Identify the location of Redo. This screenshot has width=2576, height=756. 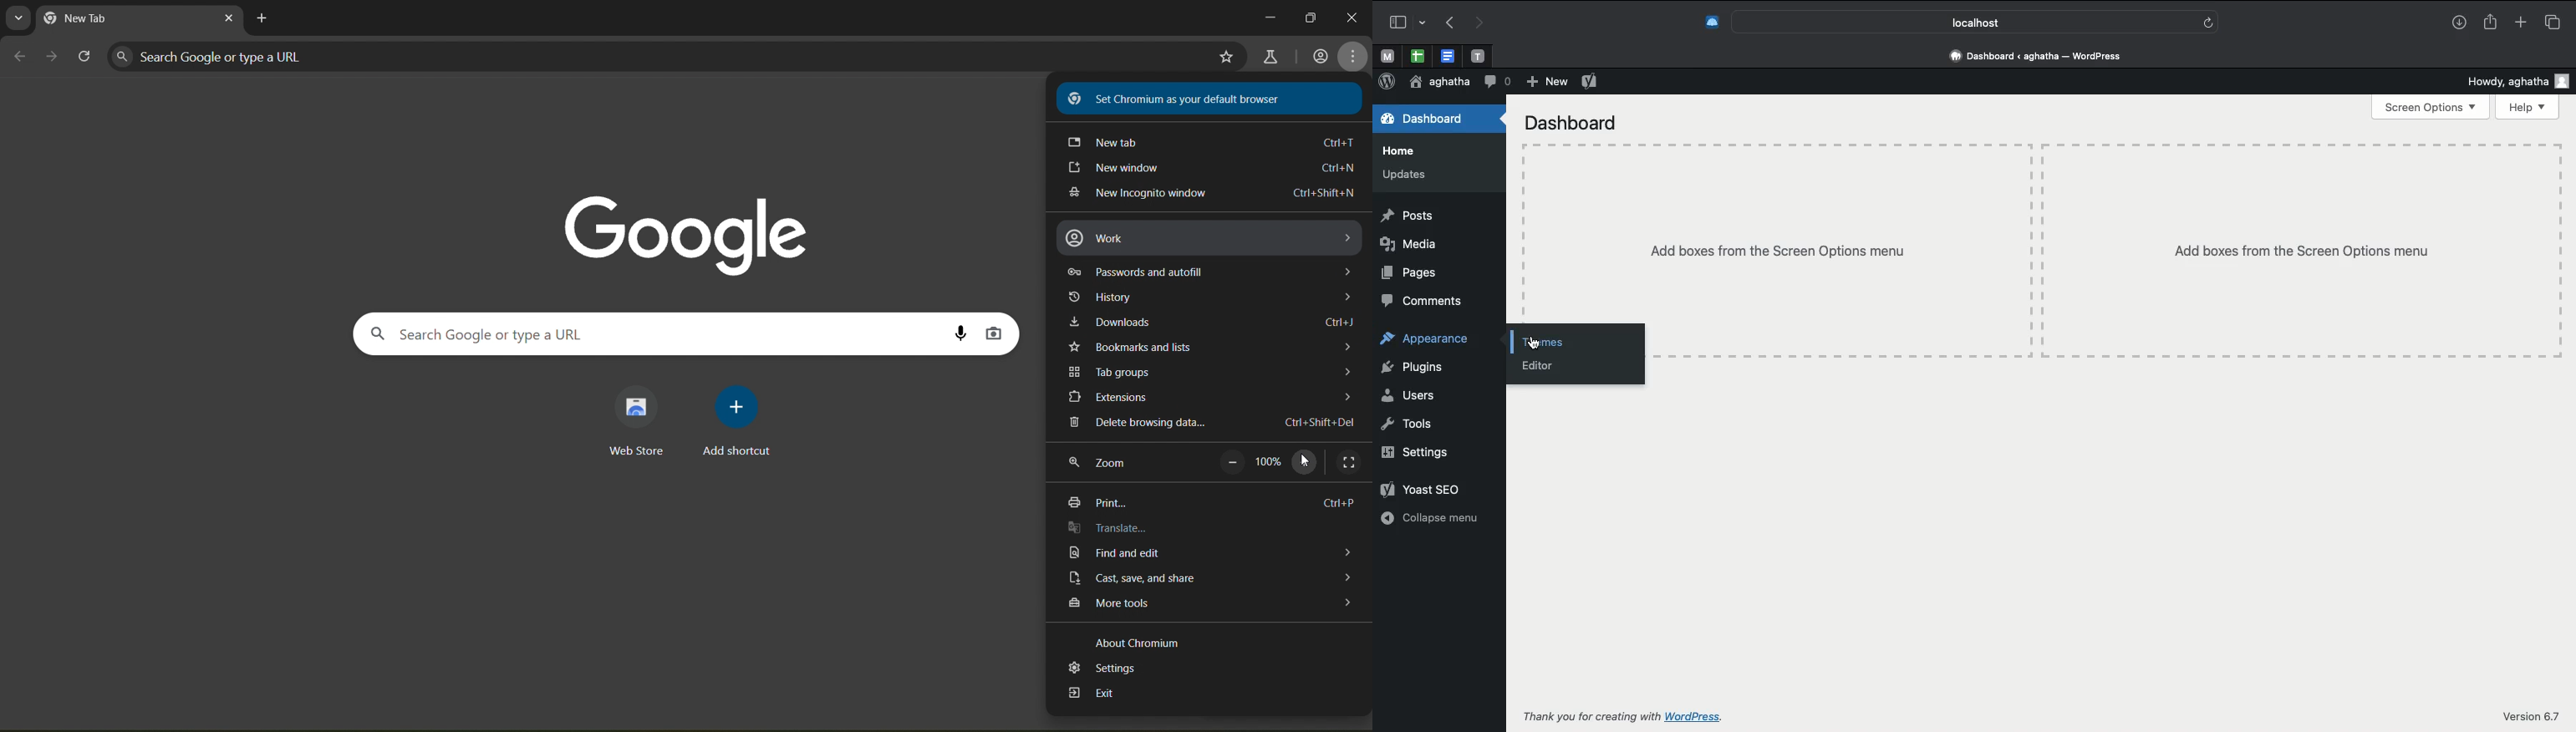
(1477, 23).